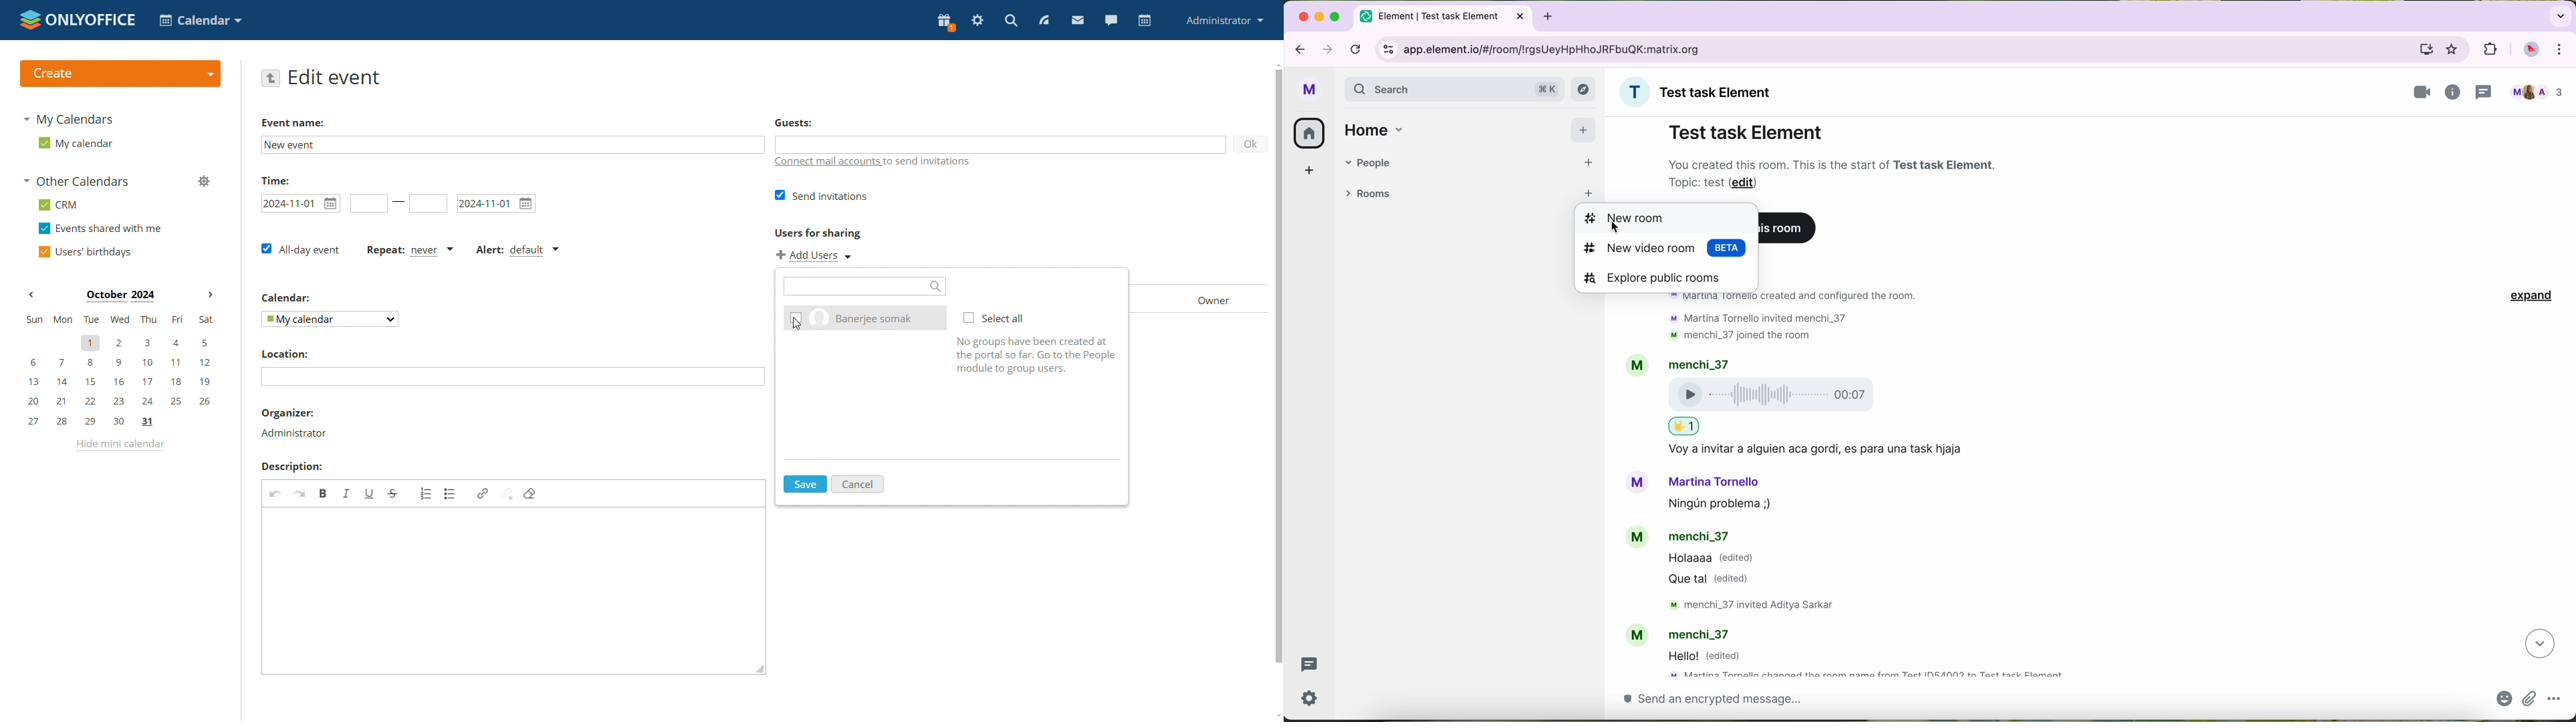 This screenshot has height=728, width=2576. I want to click on scroll down, so click(1278, 713).